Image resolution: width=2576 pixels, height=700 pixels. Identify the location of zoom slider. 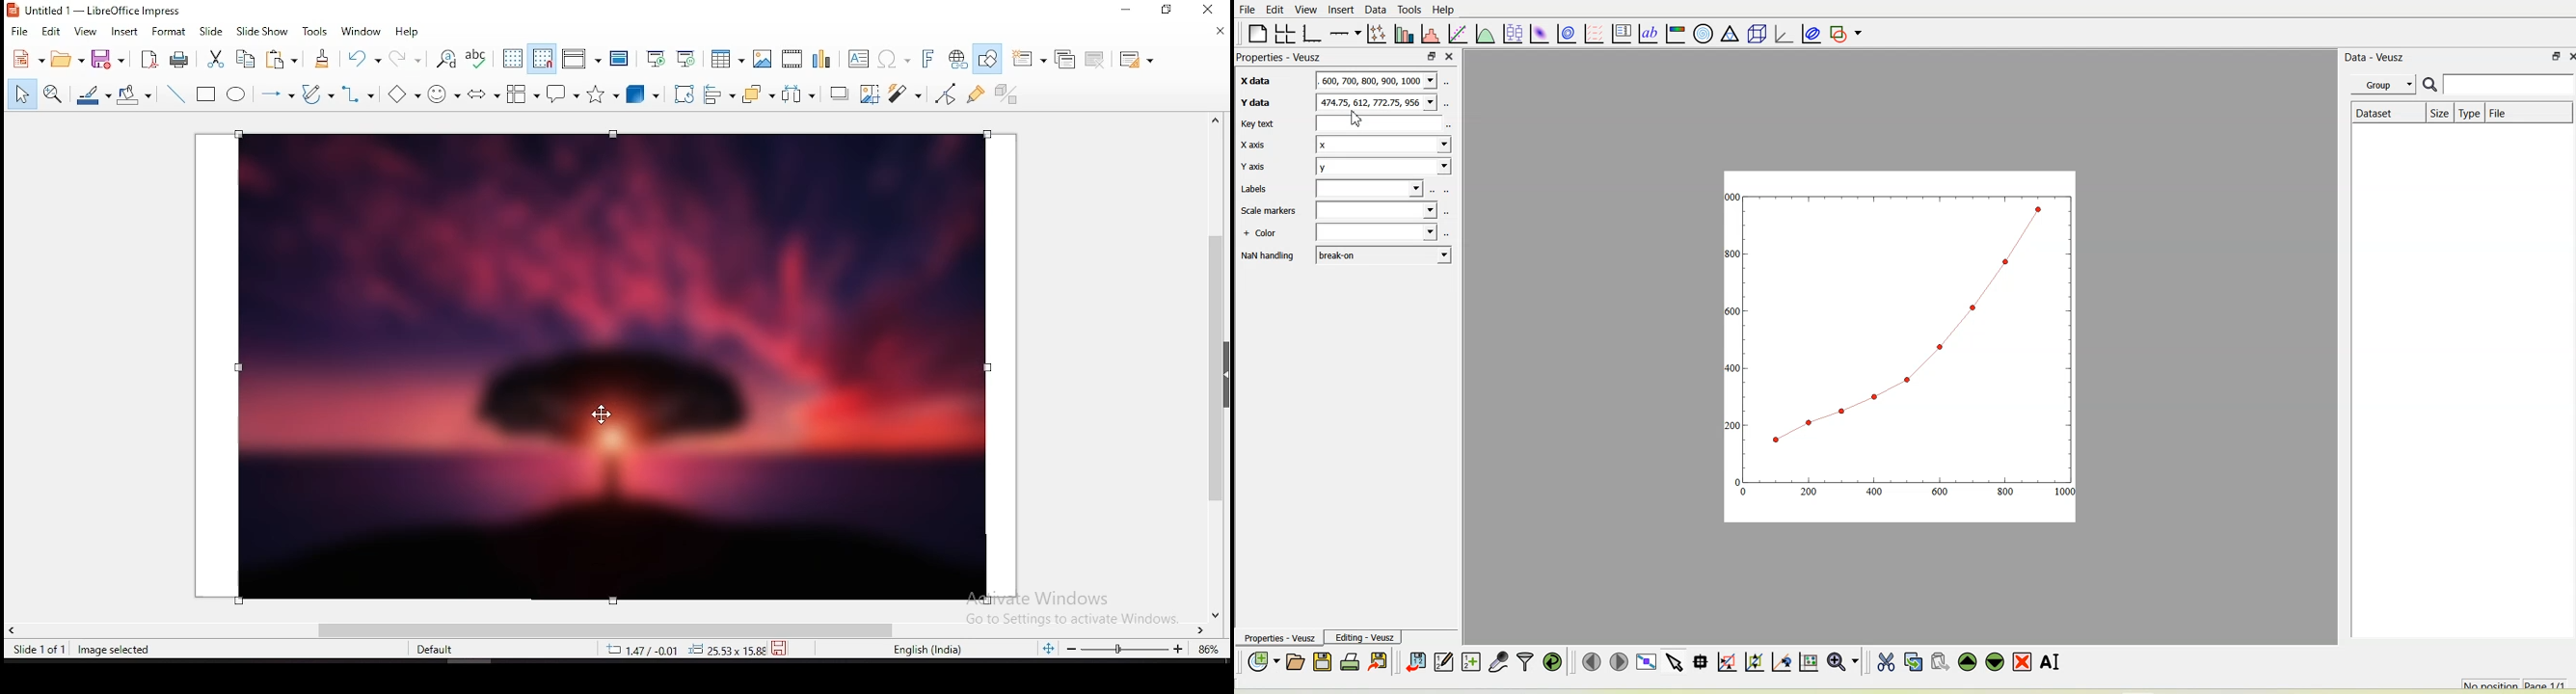
(1125, 650).